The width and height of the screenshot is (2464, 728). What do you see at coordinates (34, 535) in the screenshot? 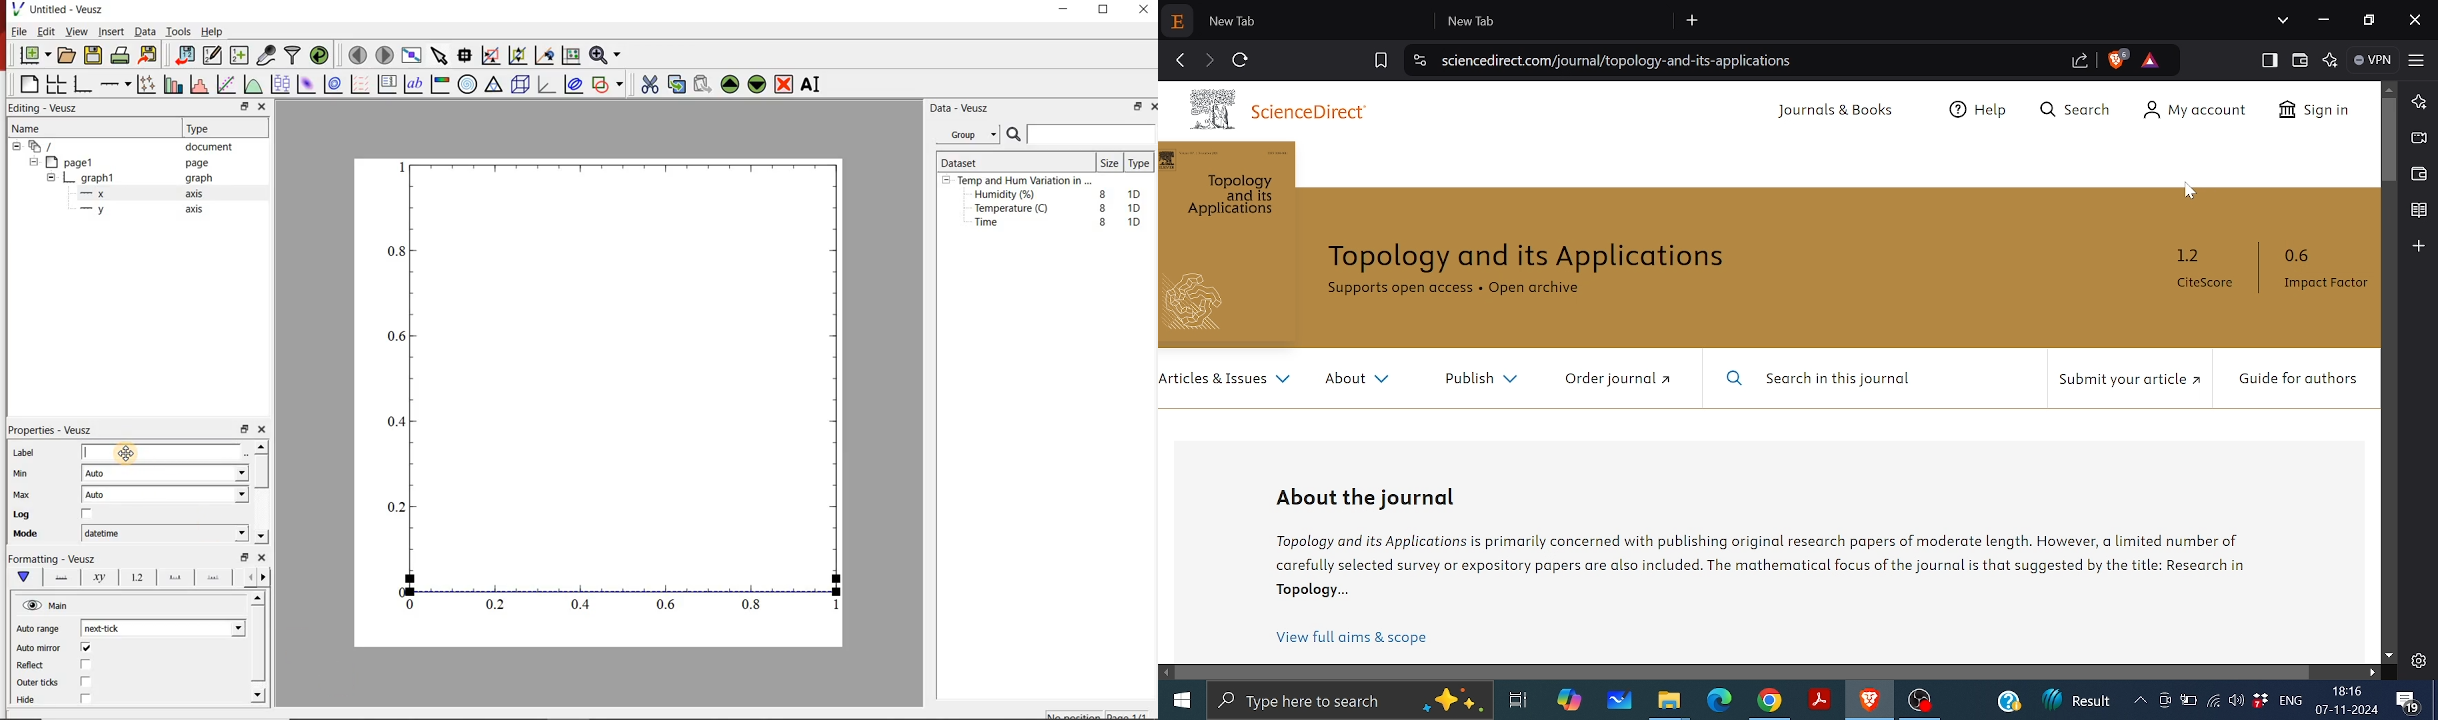
I see `Mode` at bounding box center [34, 535].